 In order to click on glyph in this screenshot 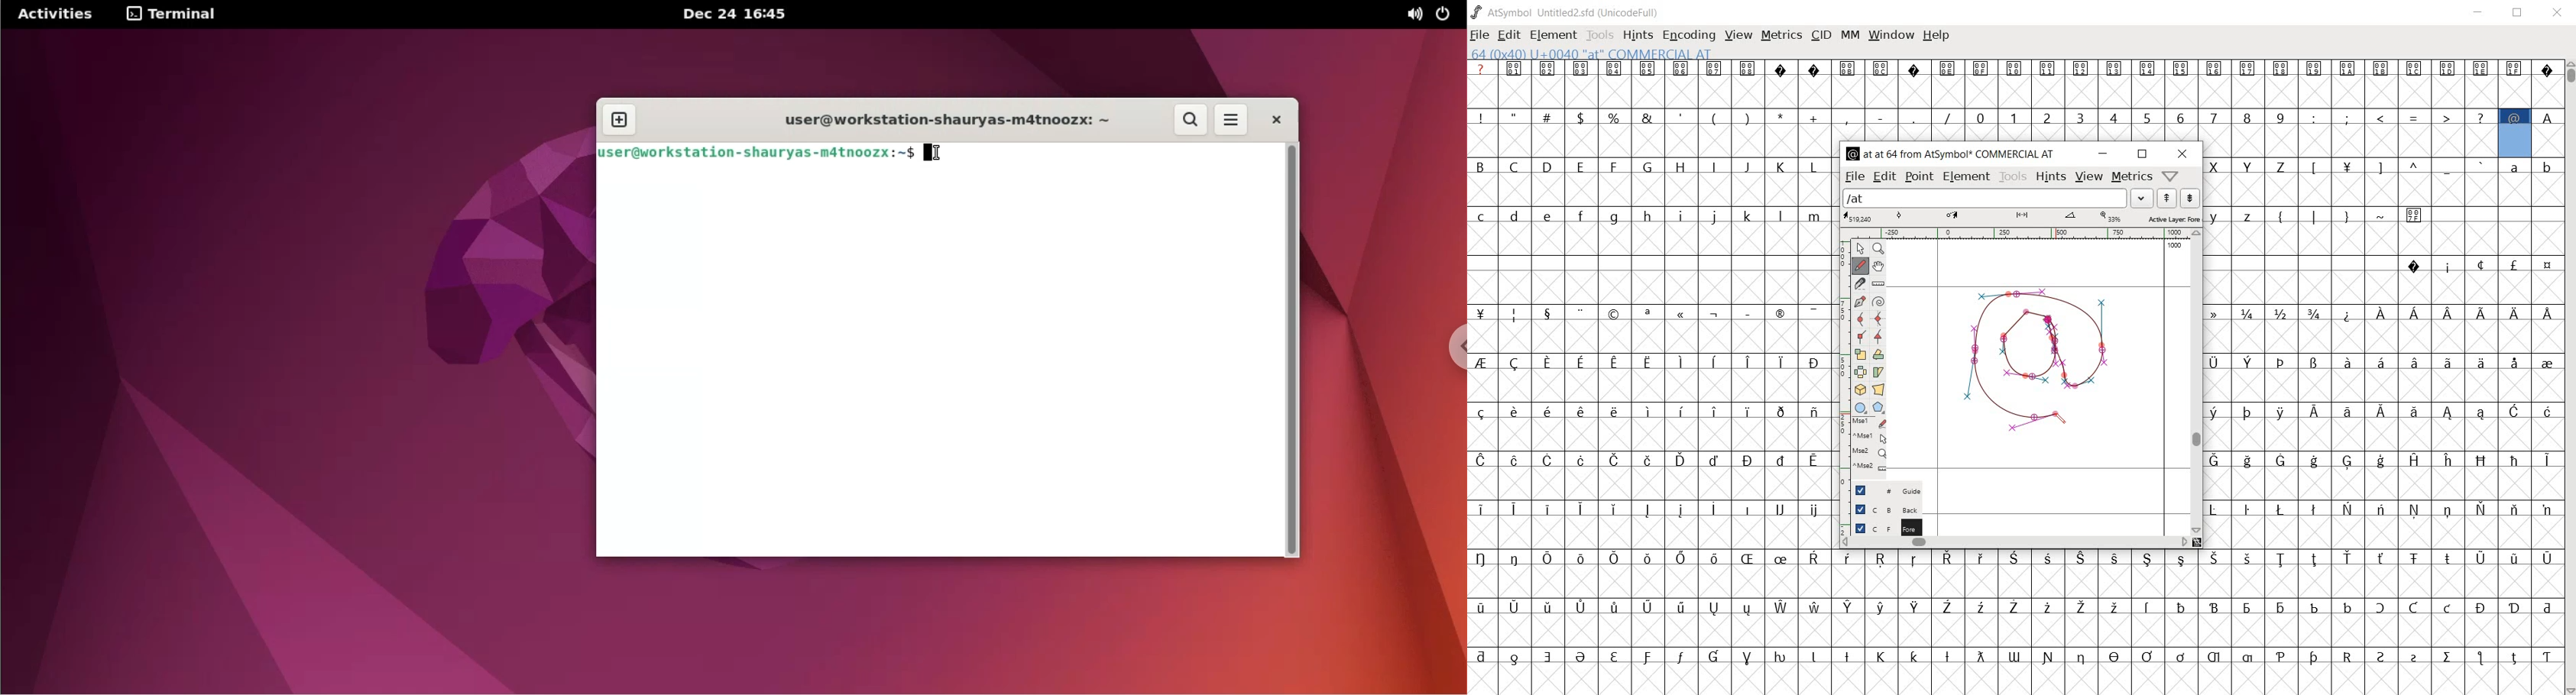, I will do `click(2384, 375)`.